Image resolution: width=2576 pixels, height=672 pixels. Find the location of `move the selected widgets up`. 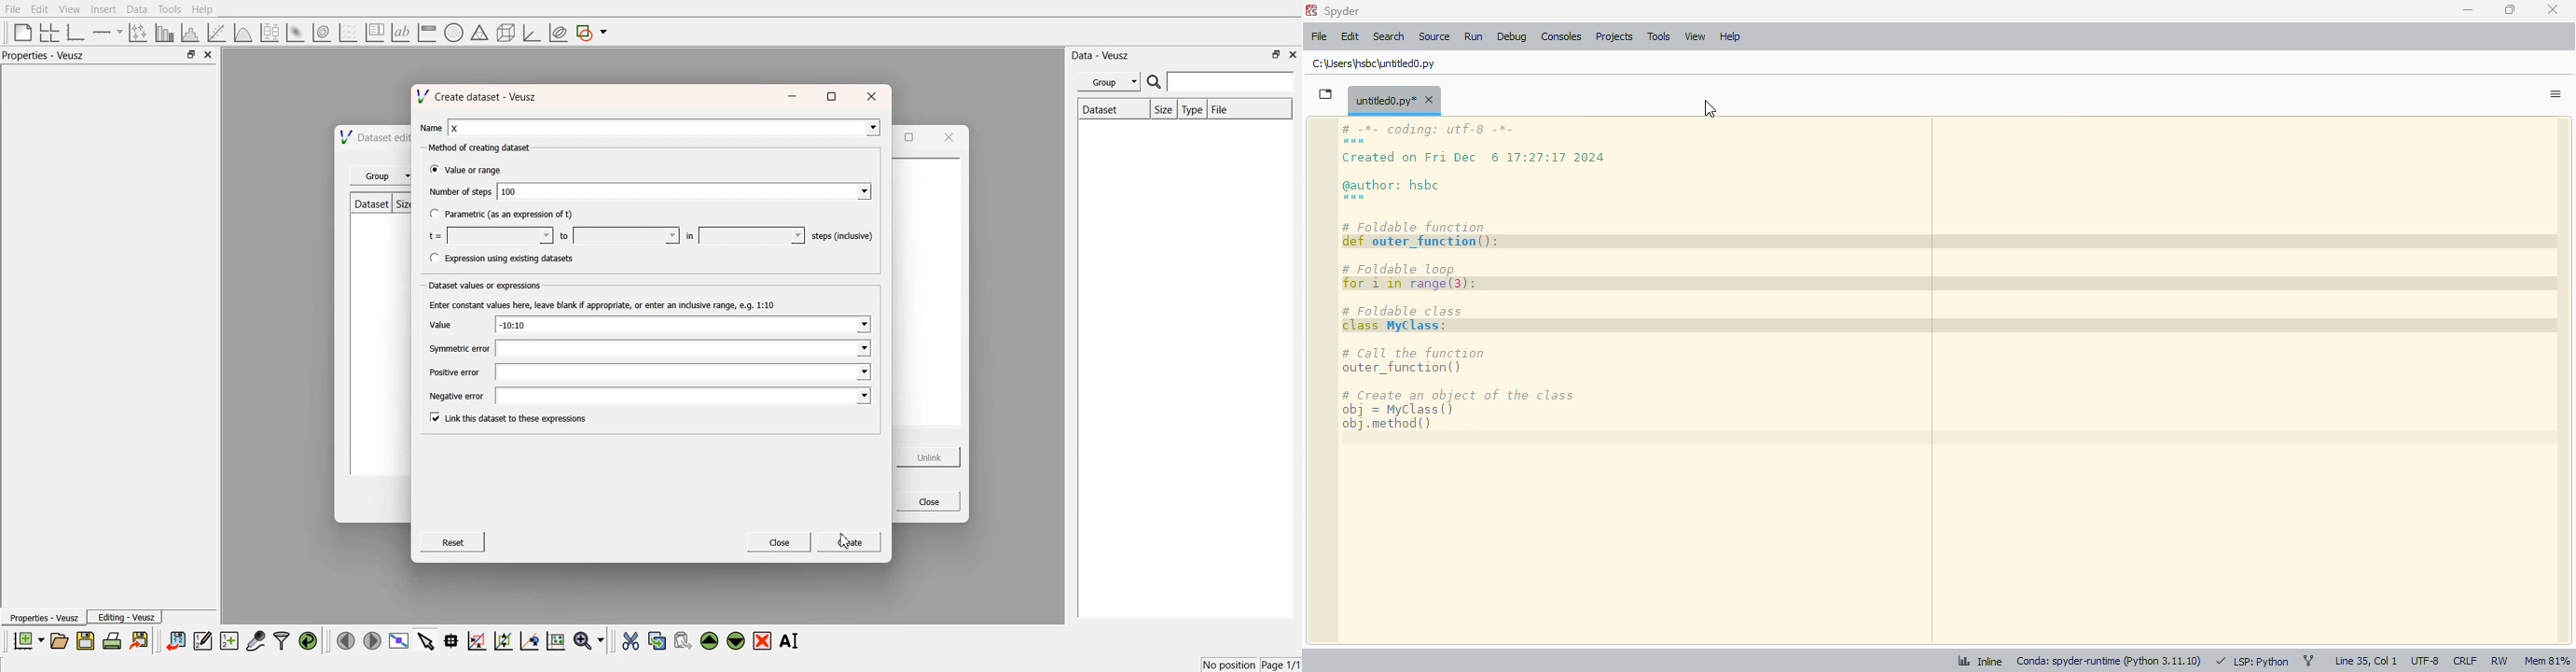

move the selected widgets up is located at coordinates (711, 641).